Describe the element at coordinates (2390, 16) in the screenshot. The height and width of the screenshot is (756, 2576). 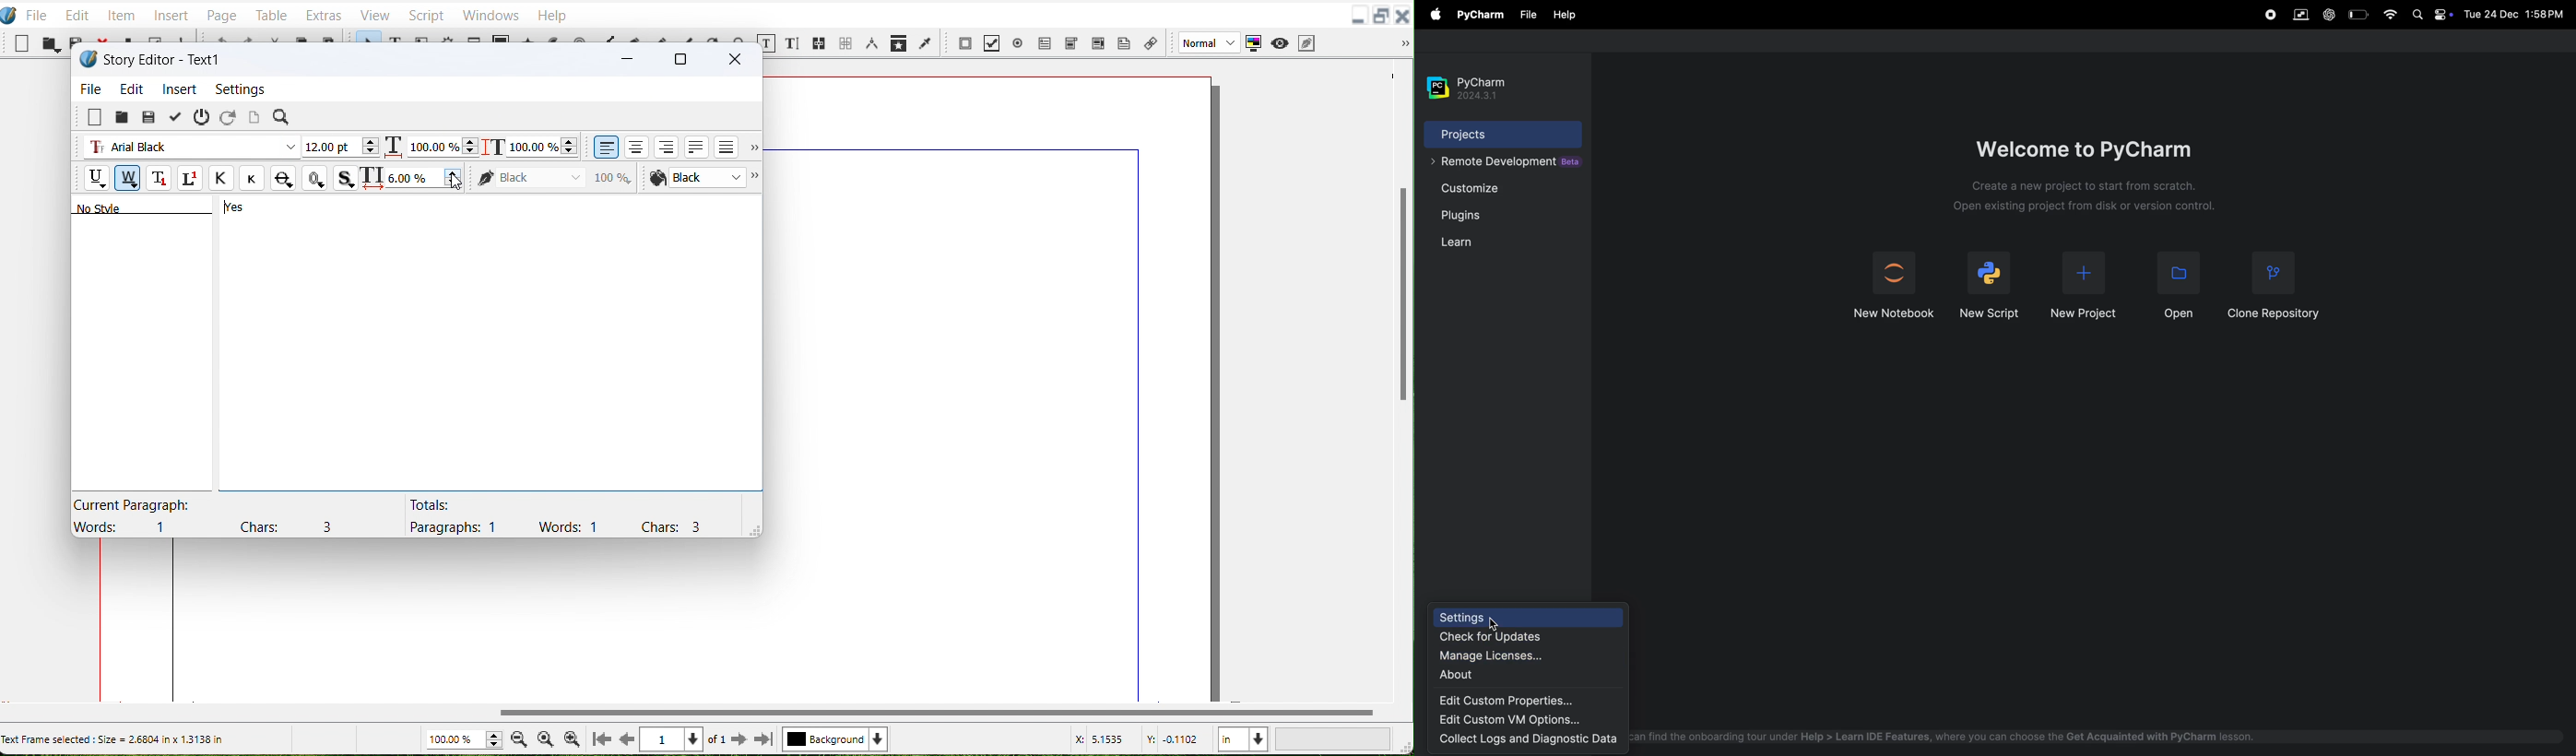
I see `wifi` at that location.